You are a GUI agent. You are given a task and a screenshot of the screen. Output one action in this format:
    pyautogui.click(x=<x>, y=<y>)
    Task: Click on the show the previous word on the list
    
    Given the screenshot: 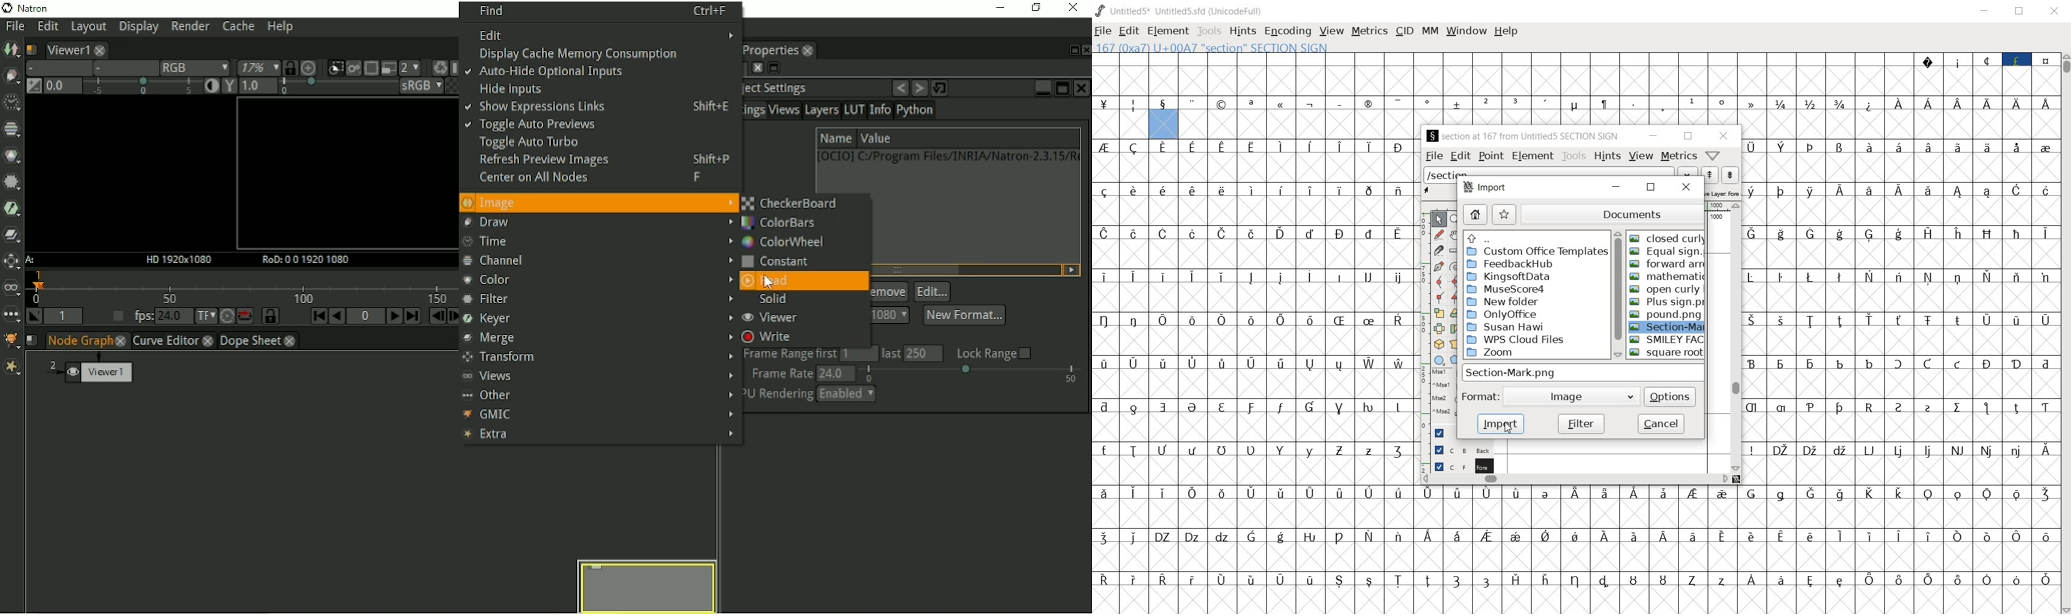 What is the action you would take?
    pyautogui.click(x=1730, y=175)
    